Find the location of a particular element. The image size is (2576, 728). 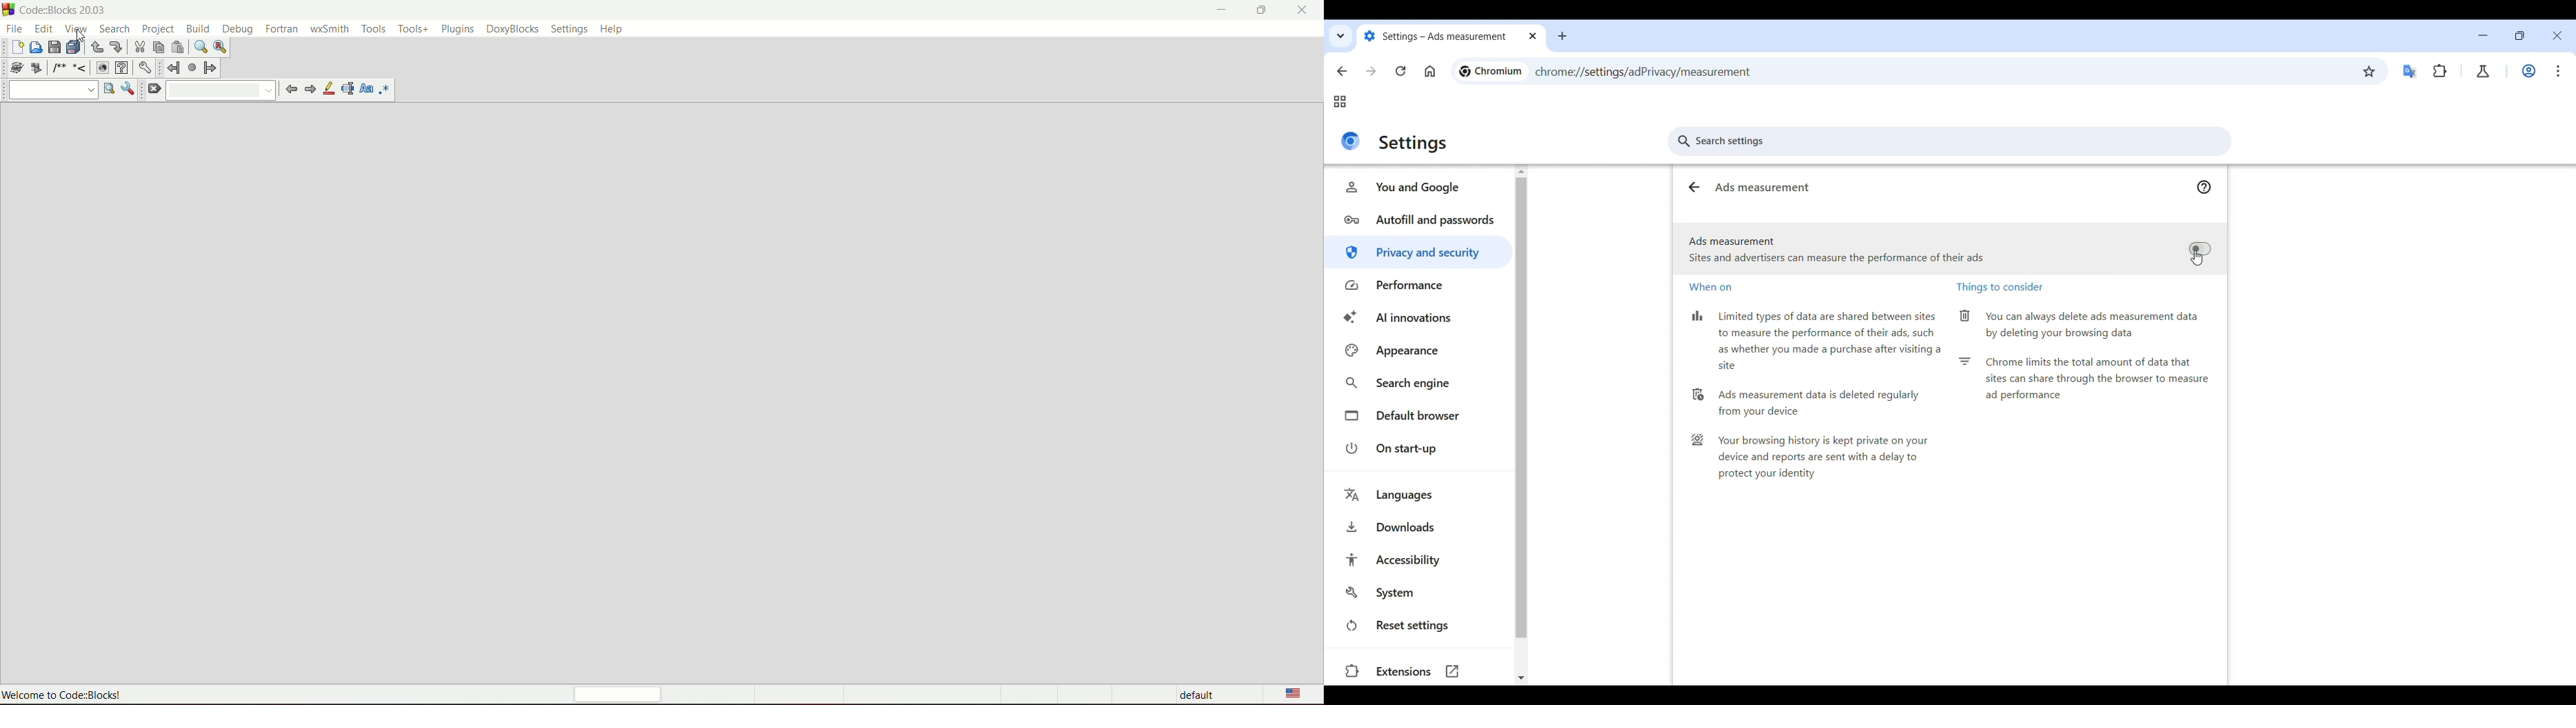

Minimize is located at coordinates (2483, 35).